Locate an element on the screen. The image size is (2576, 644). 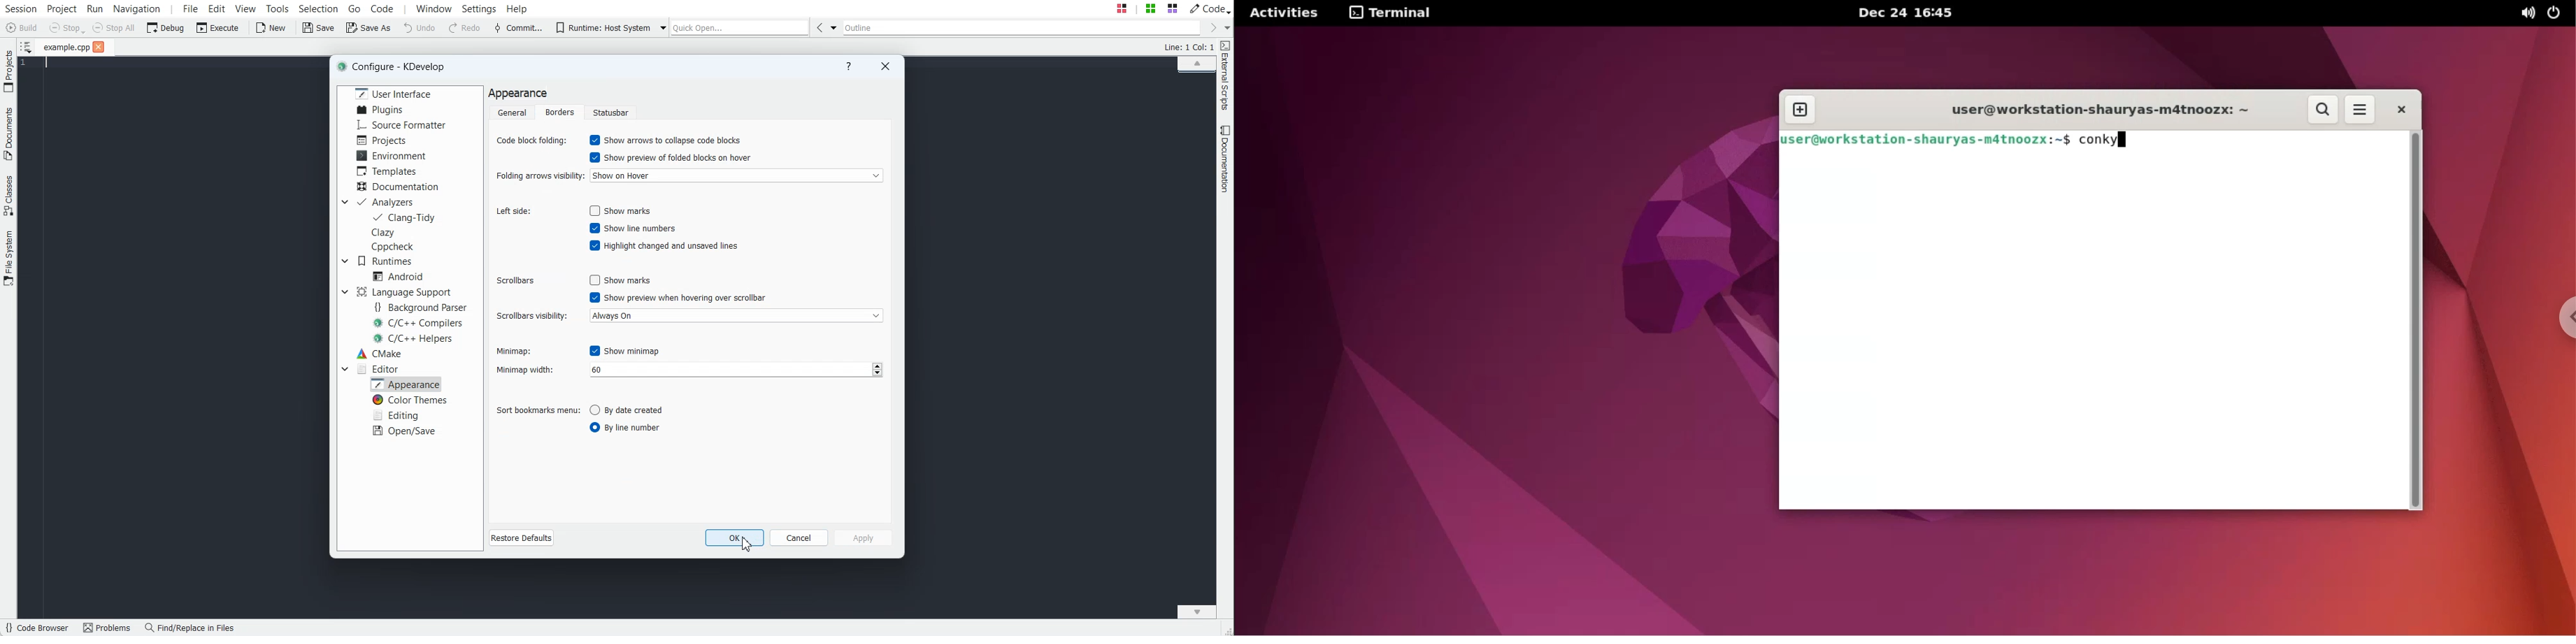
C/C++ Compilers is located at coordinates (420, 322).